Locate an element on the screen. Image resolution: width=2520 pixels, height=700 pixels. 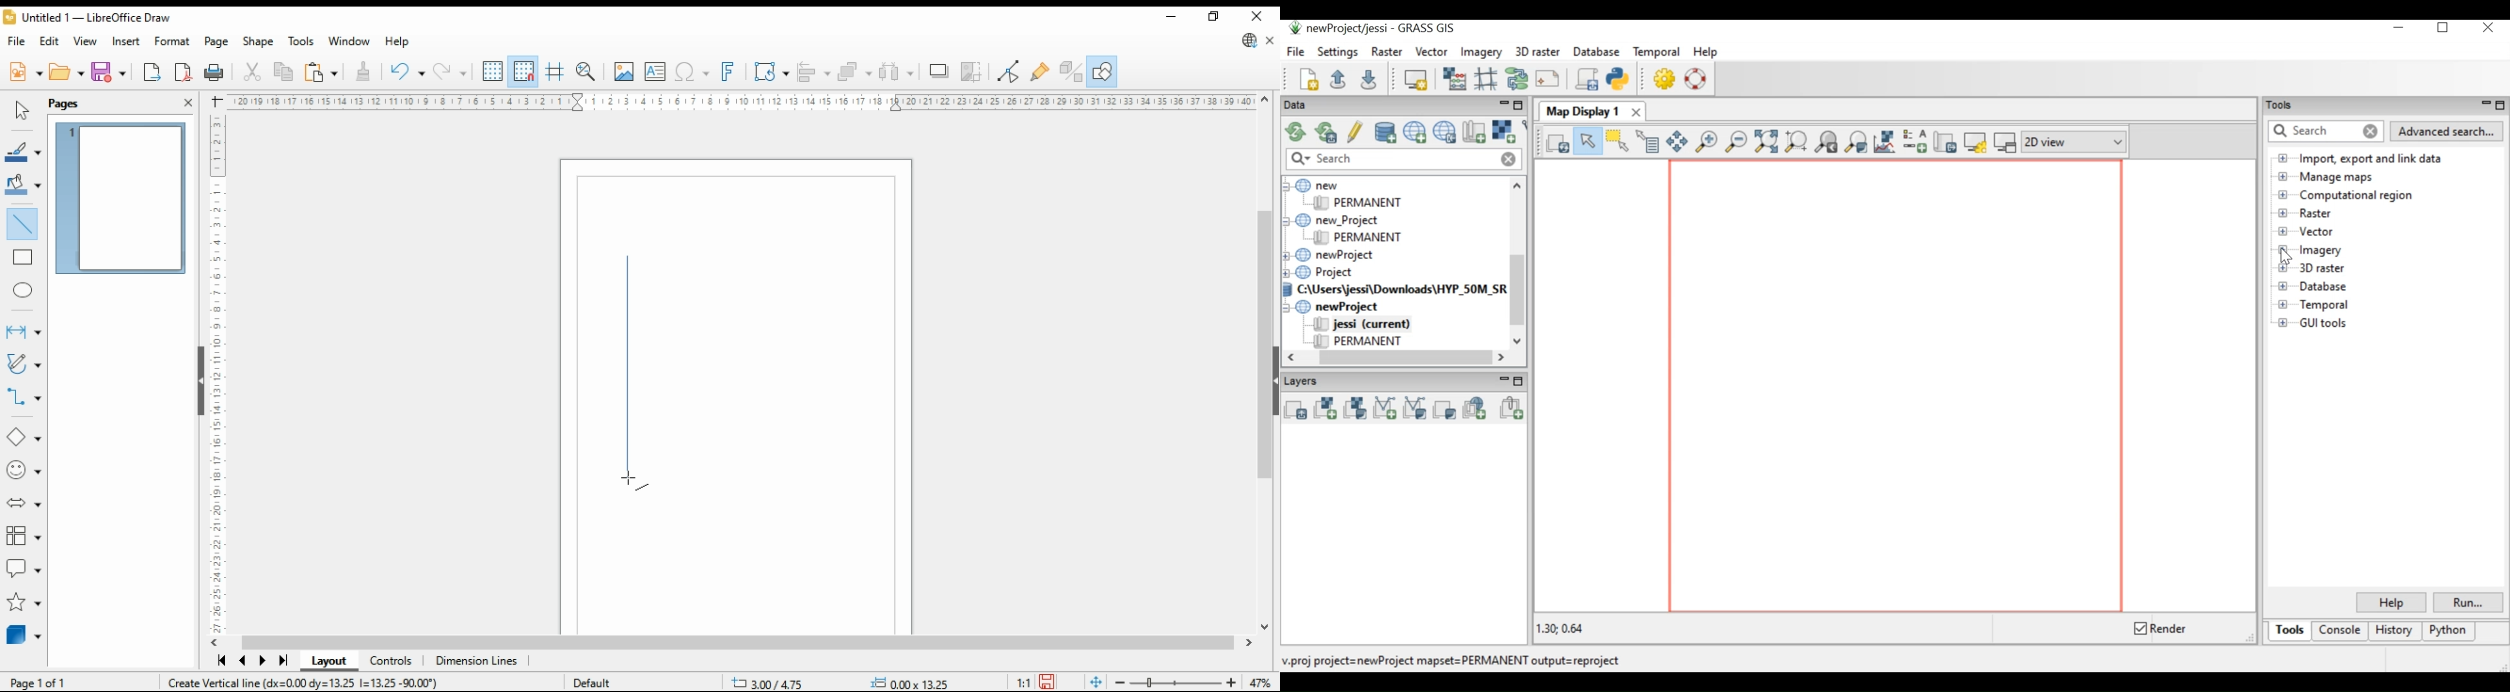
close window is located at coordinates (1254, 17).